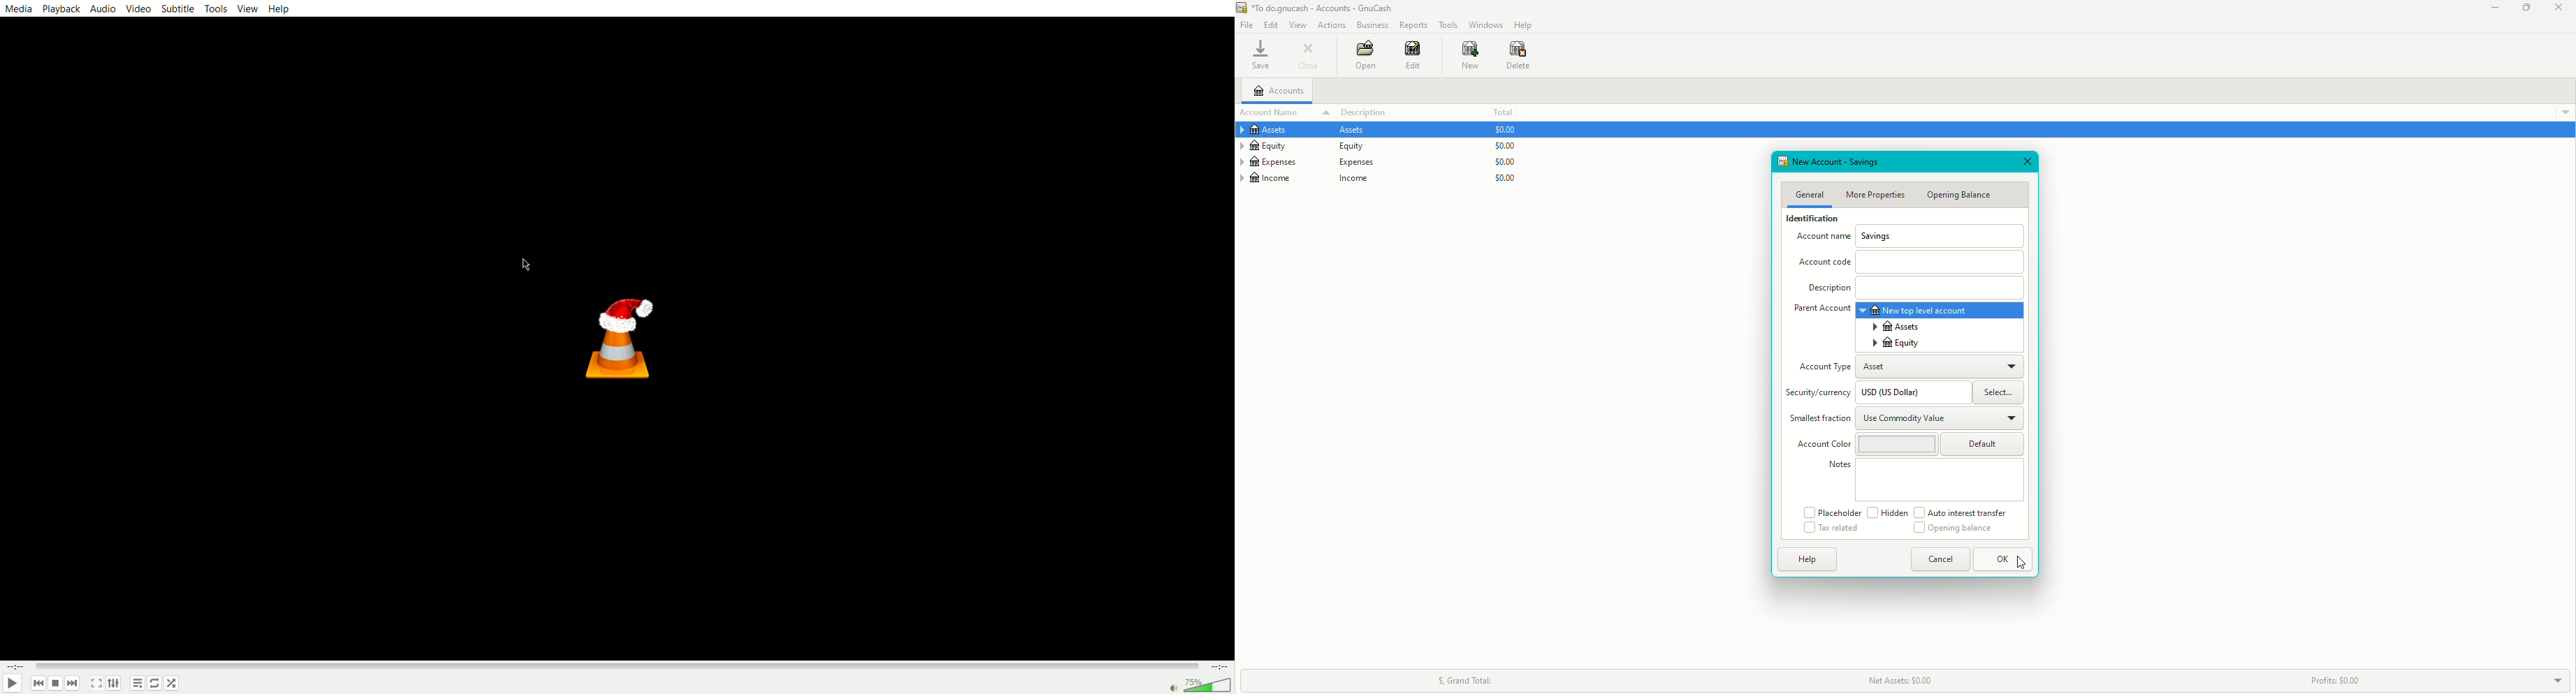 The image size is (2576, 700). What do you see at coordinates (1911, 679) in the screenshot?
I see `Net Assets` at bounding box center [1911, 679].